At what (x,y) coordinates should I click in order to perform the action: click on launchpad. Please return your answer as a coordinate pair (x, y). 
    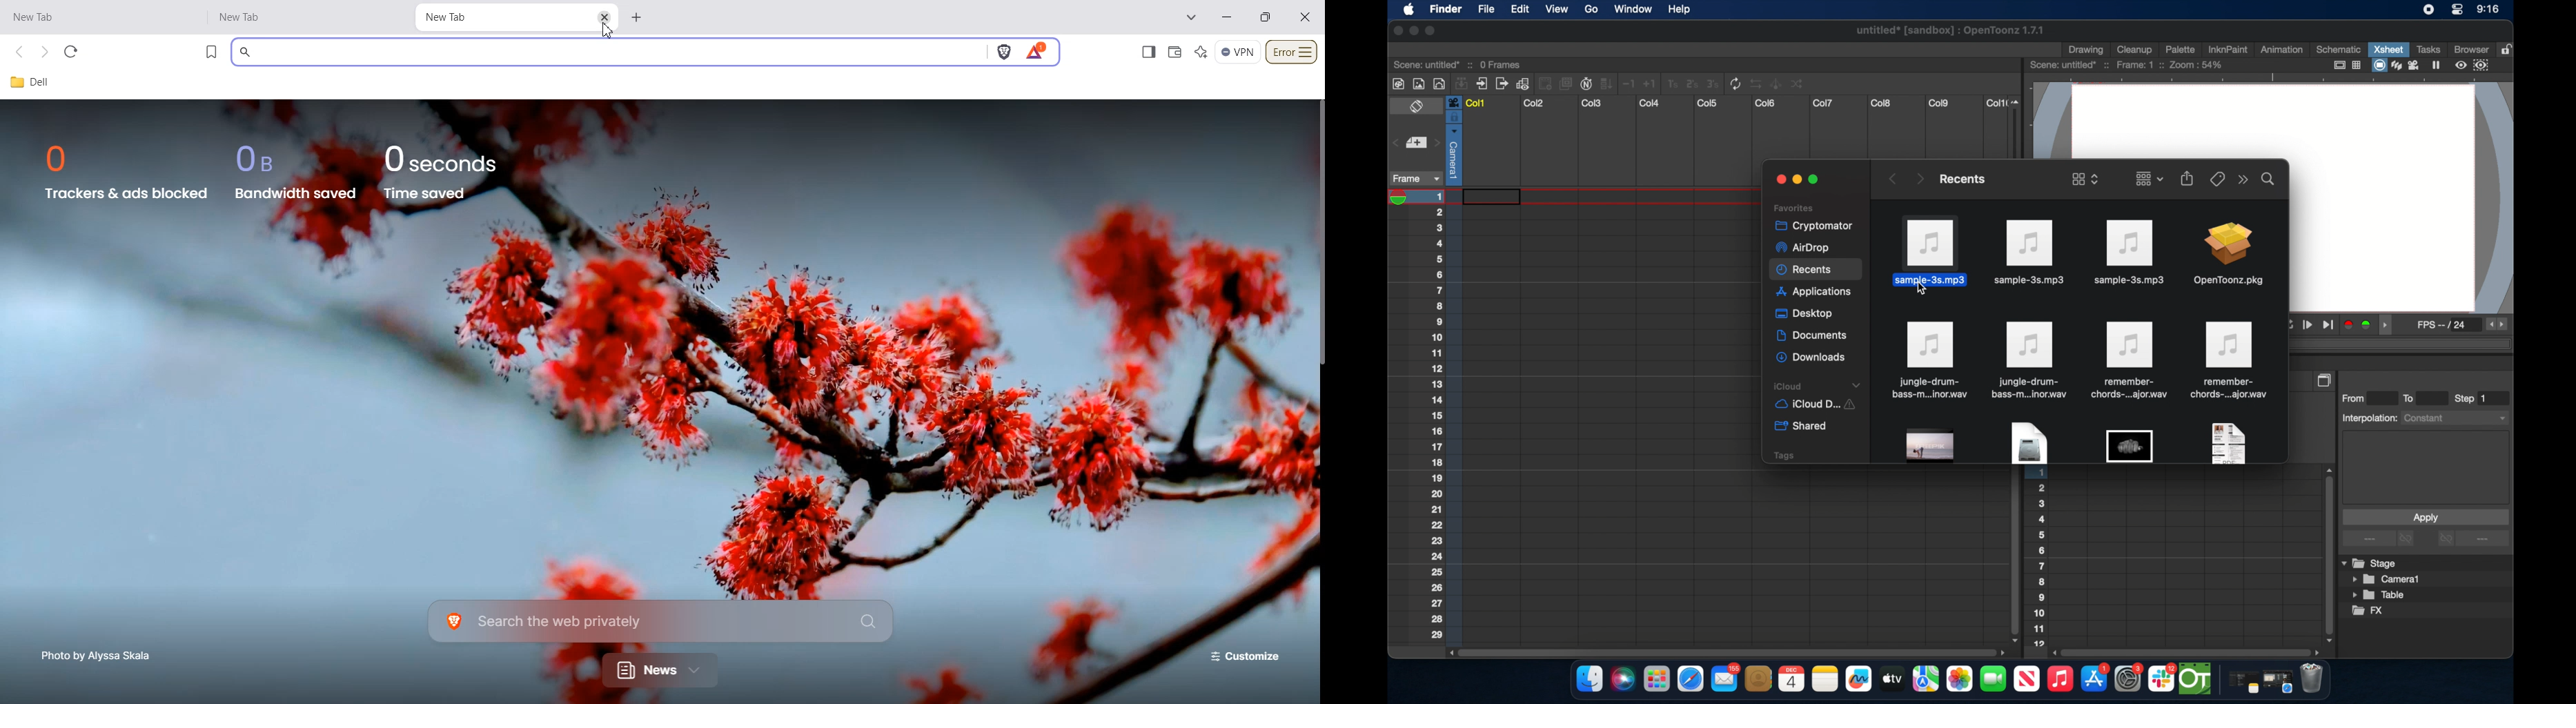
    Looking at the image, I should click on (1656, 681).